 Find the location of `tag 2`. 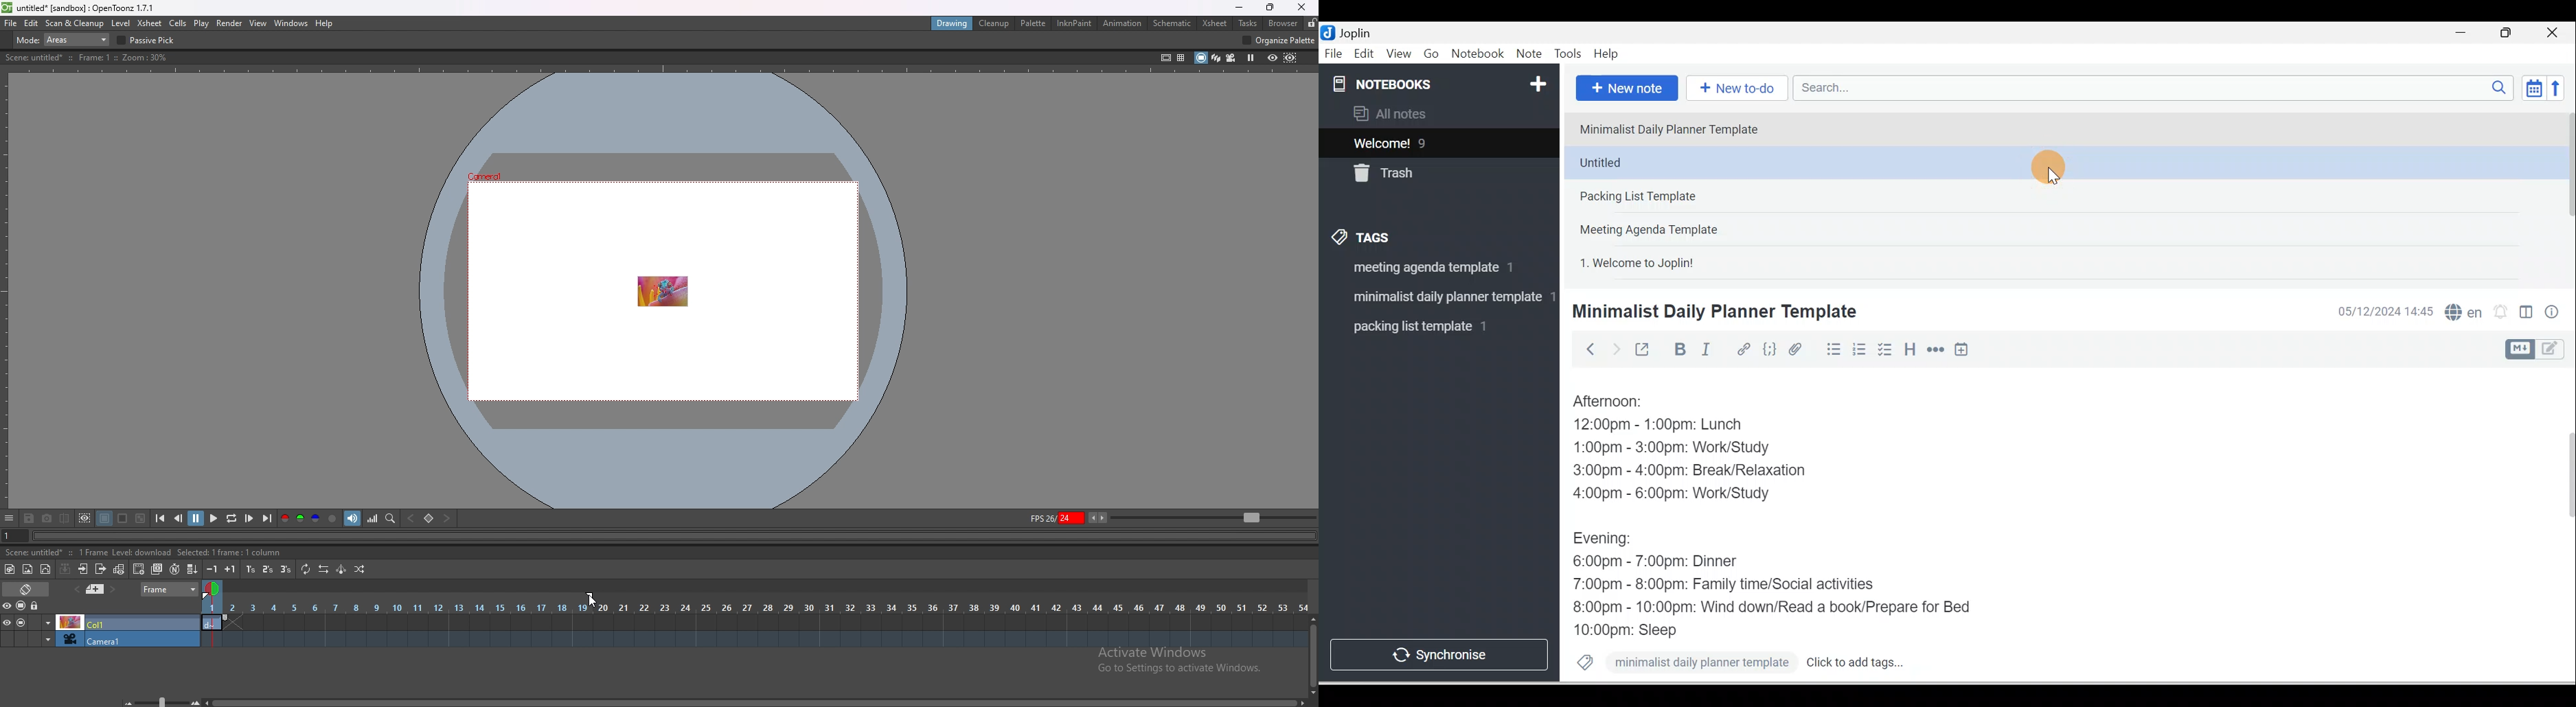

tag 2 is located at coordinates (1446, 297).